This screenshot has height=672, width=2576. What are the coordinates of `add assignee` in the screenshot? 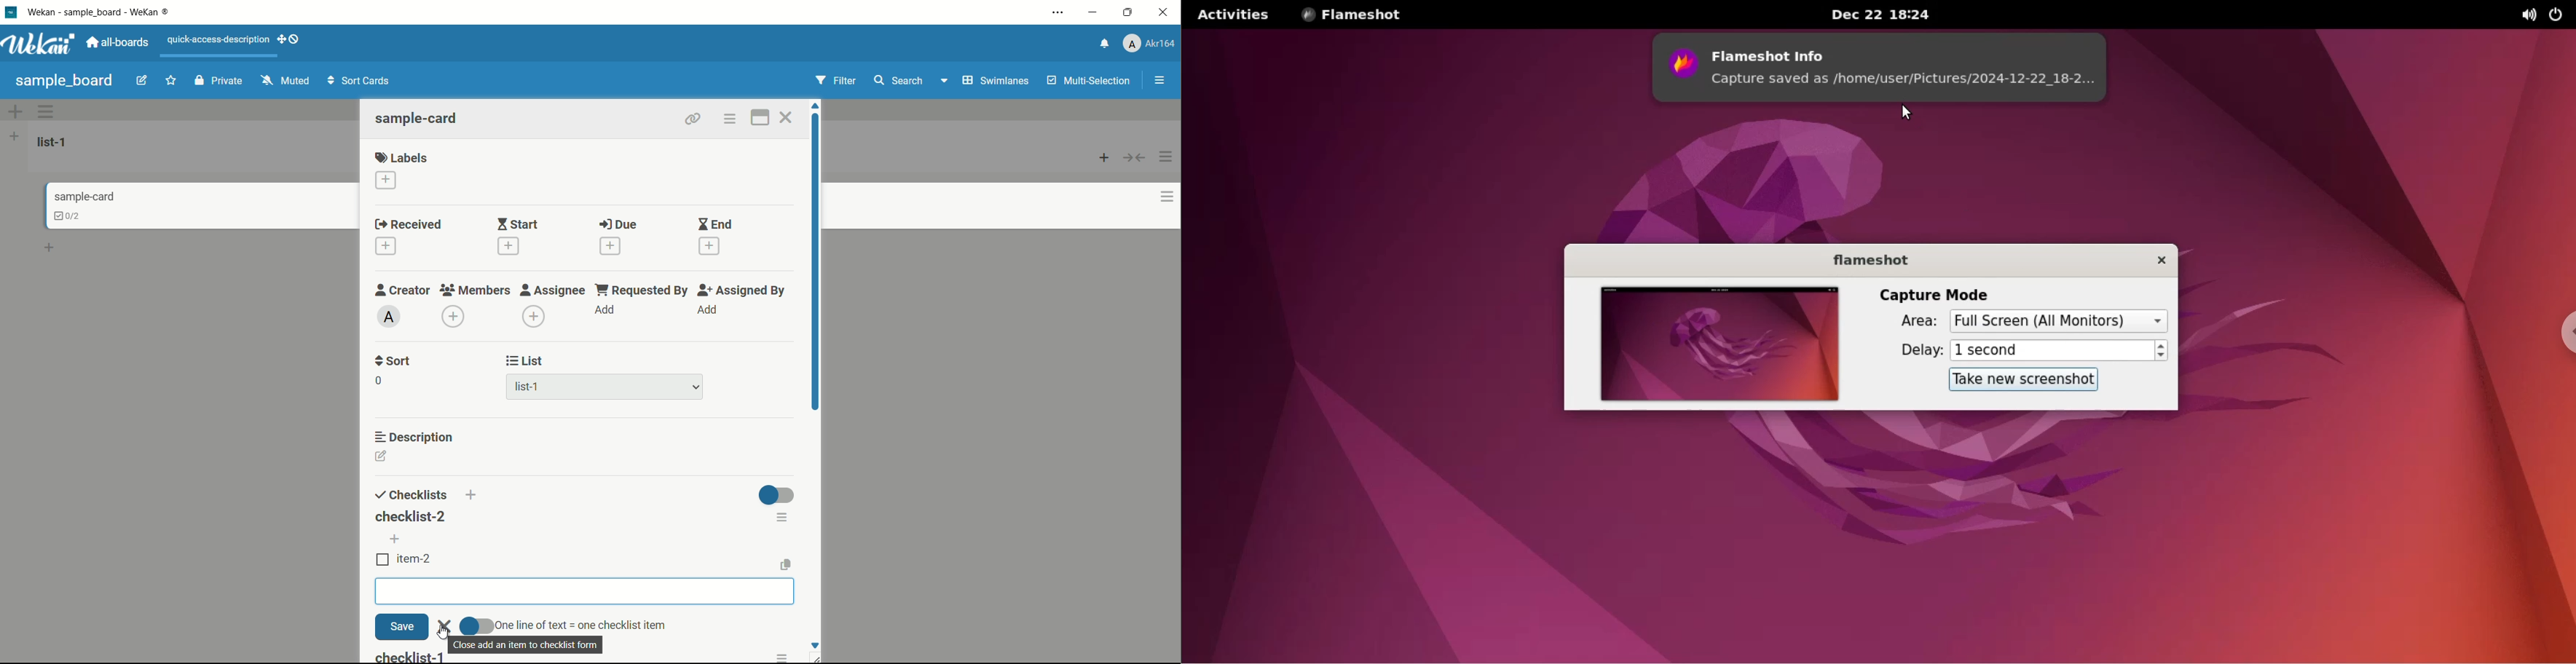 It's located at (534, 317).